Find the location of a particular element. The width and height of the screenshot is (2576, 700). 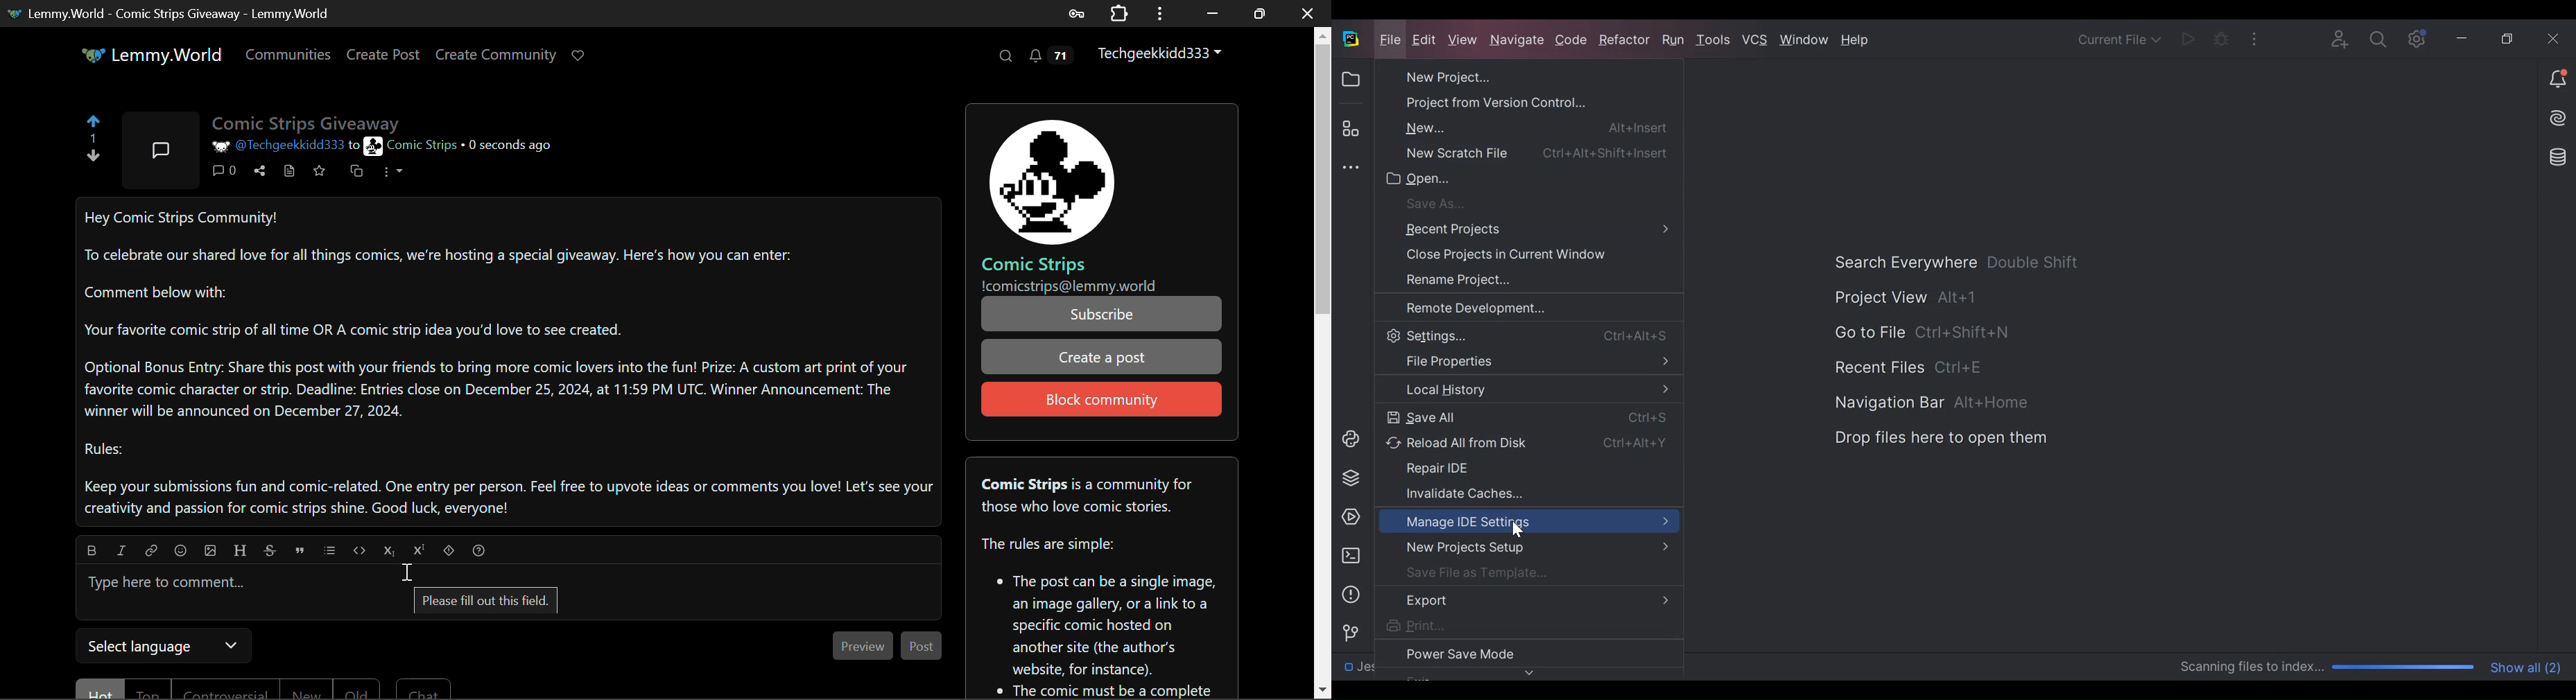

Cursor AFTER_LAST_ACTION is located at coordinates (407, 573).